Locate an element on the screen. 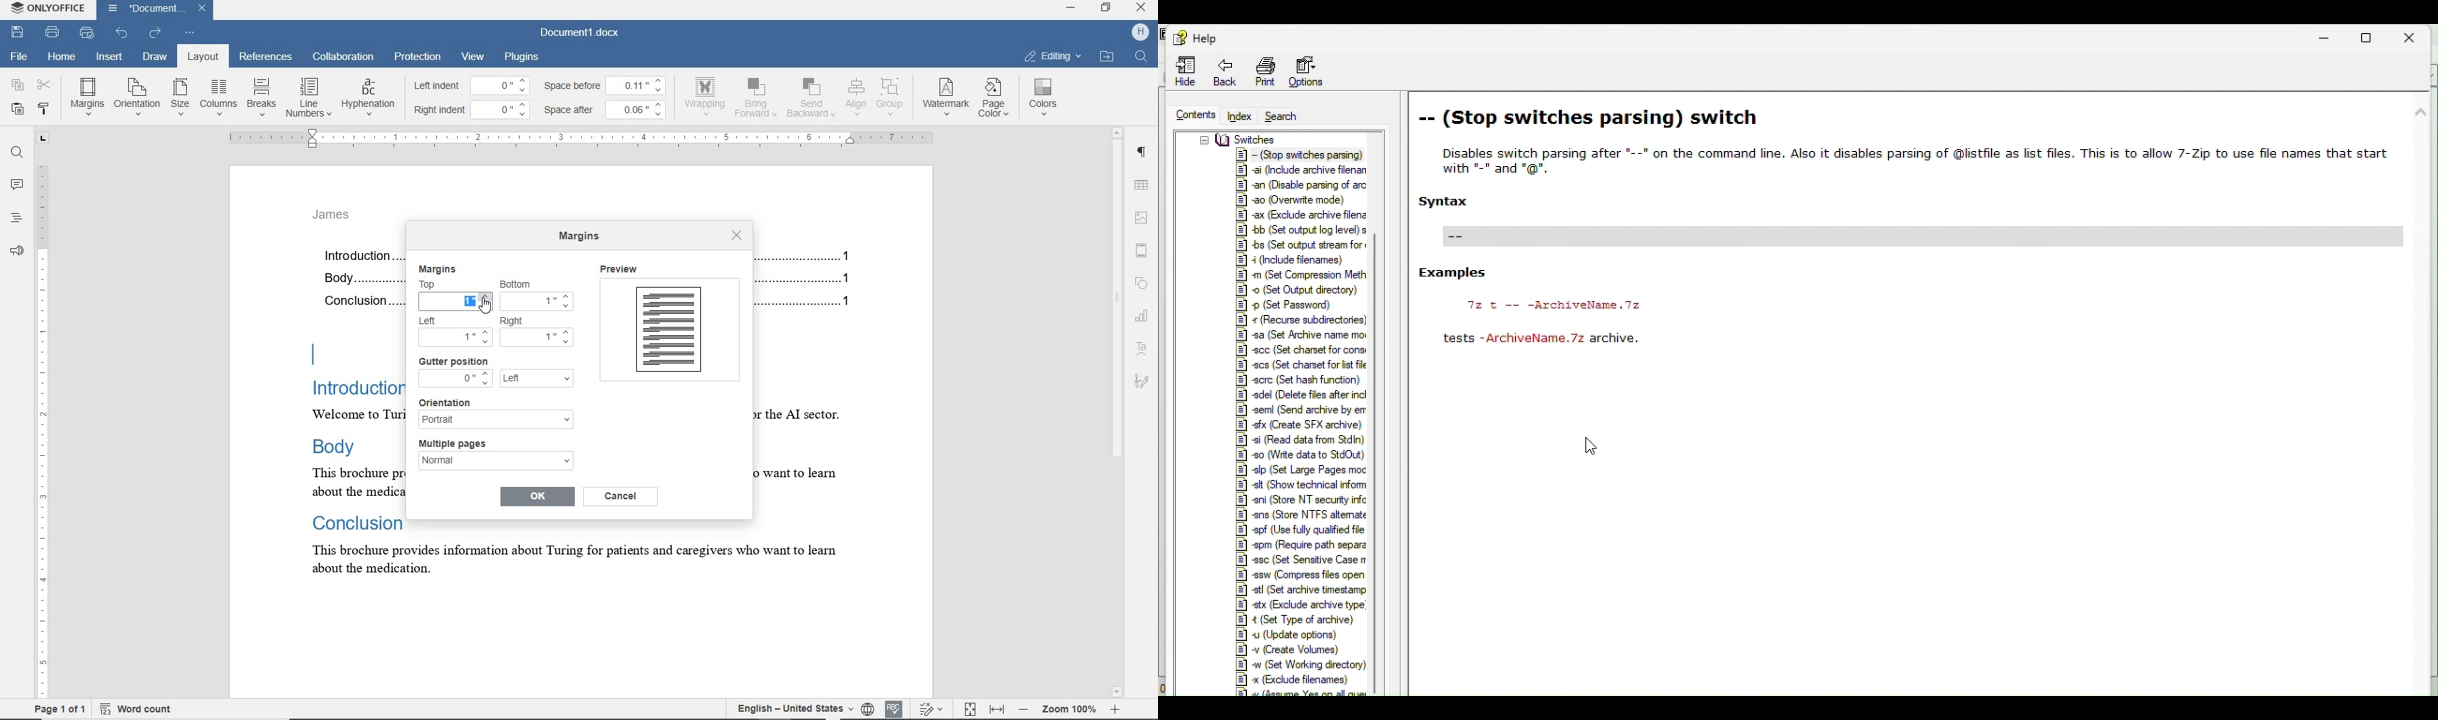   is located at coordinates (1303, 543).